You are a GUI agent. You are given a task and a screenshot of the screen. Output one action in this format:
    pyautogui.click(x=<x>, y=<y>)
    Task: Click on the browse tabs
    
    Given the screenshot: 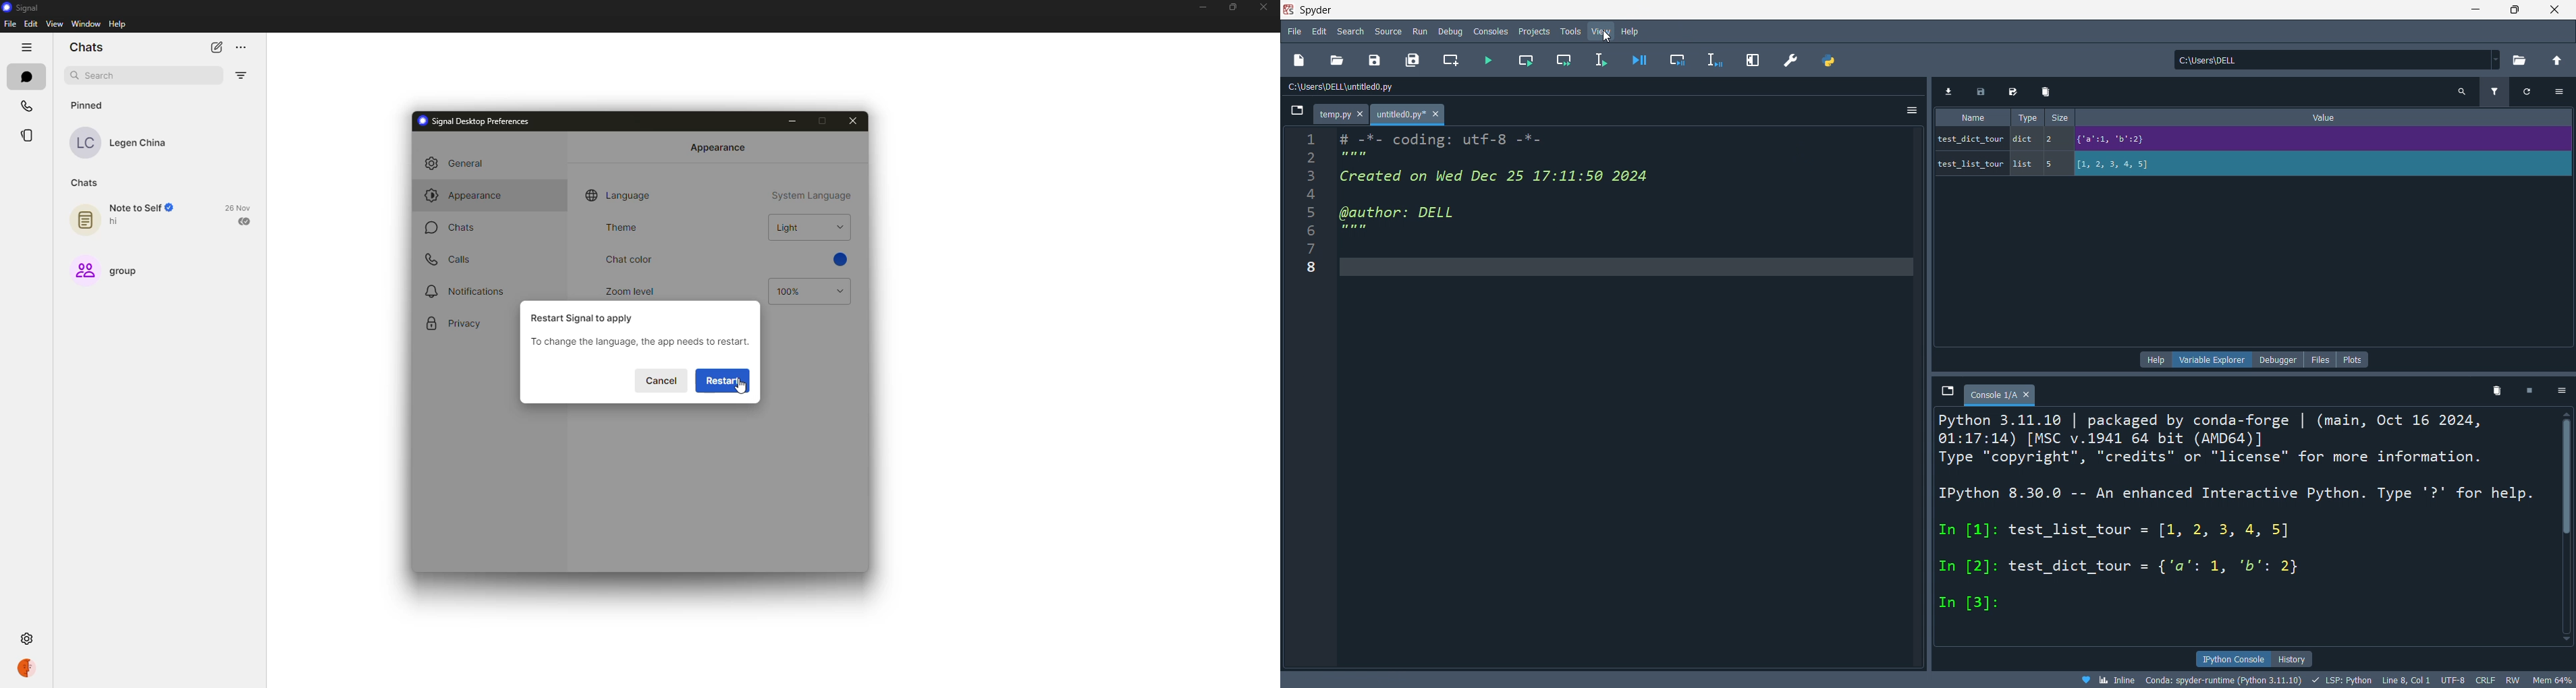 What is the action you would take?
    pyautogui.click(x=1296, y=114)
    